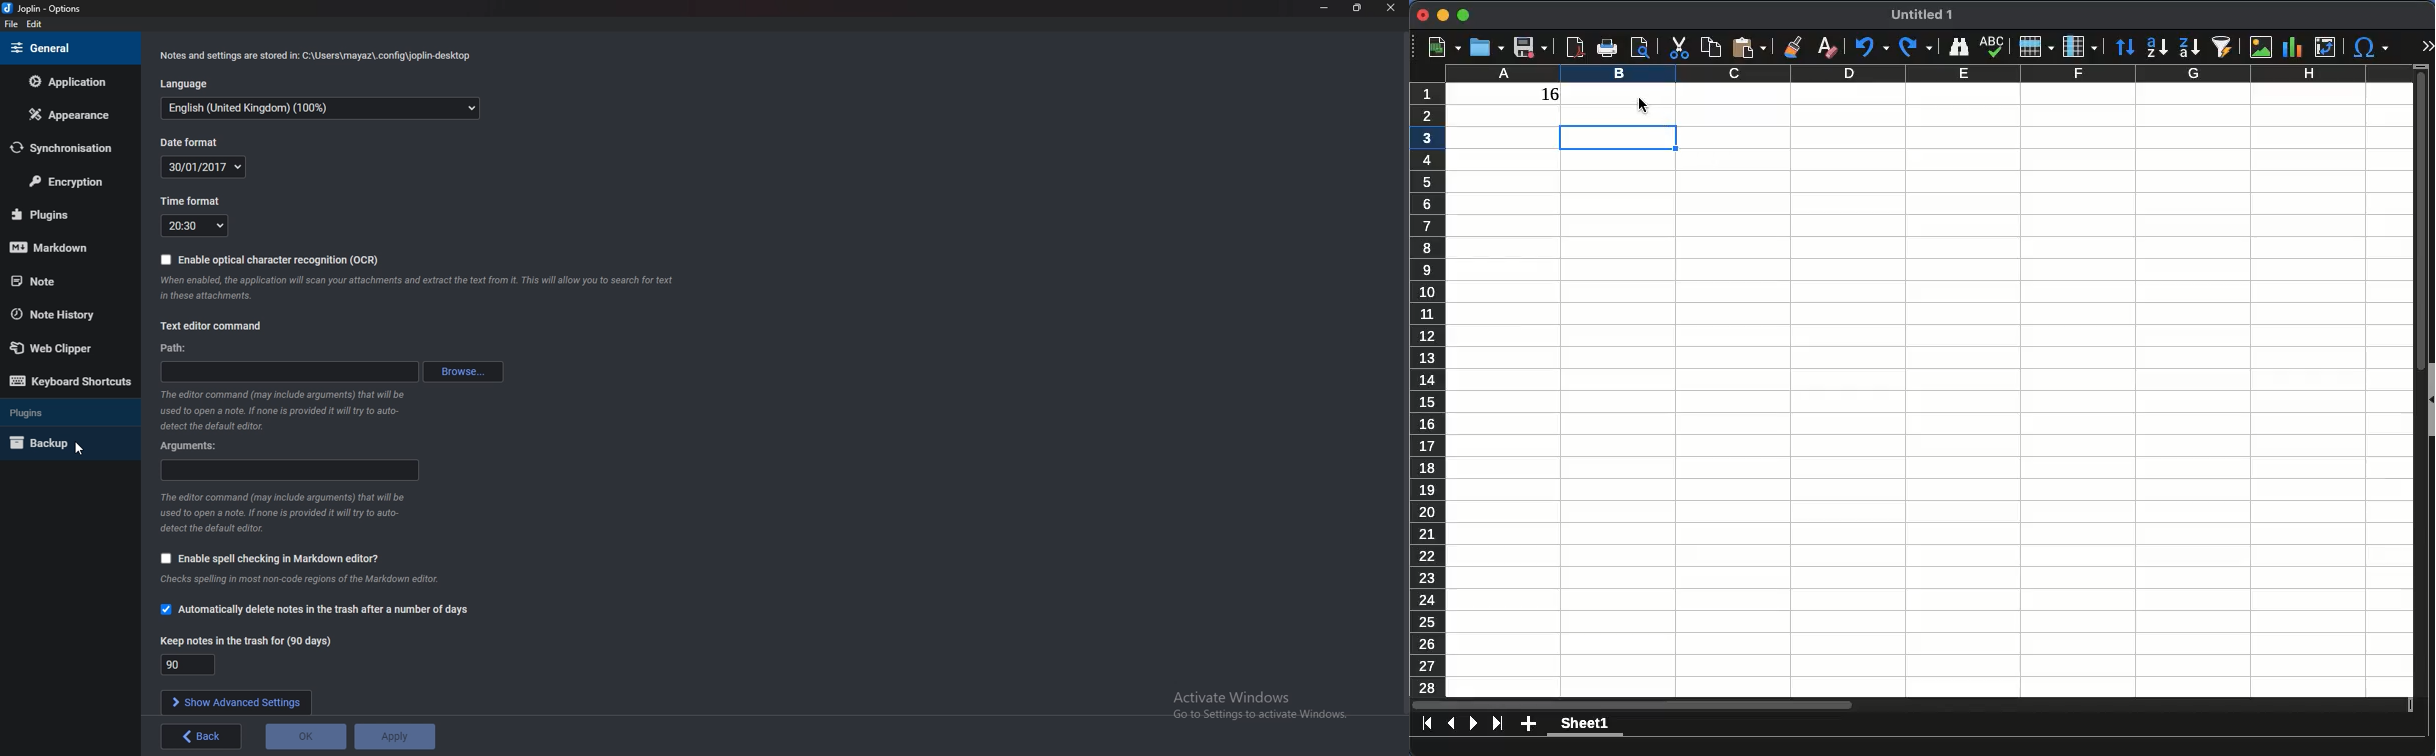 The image size is (2436, 756). Describe the element at coordinates (309, 736) in the screenshot. I see `O K` at that location.